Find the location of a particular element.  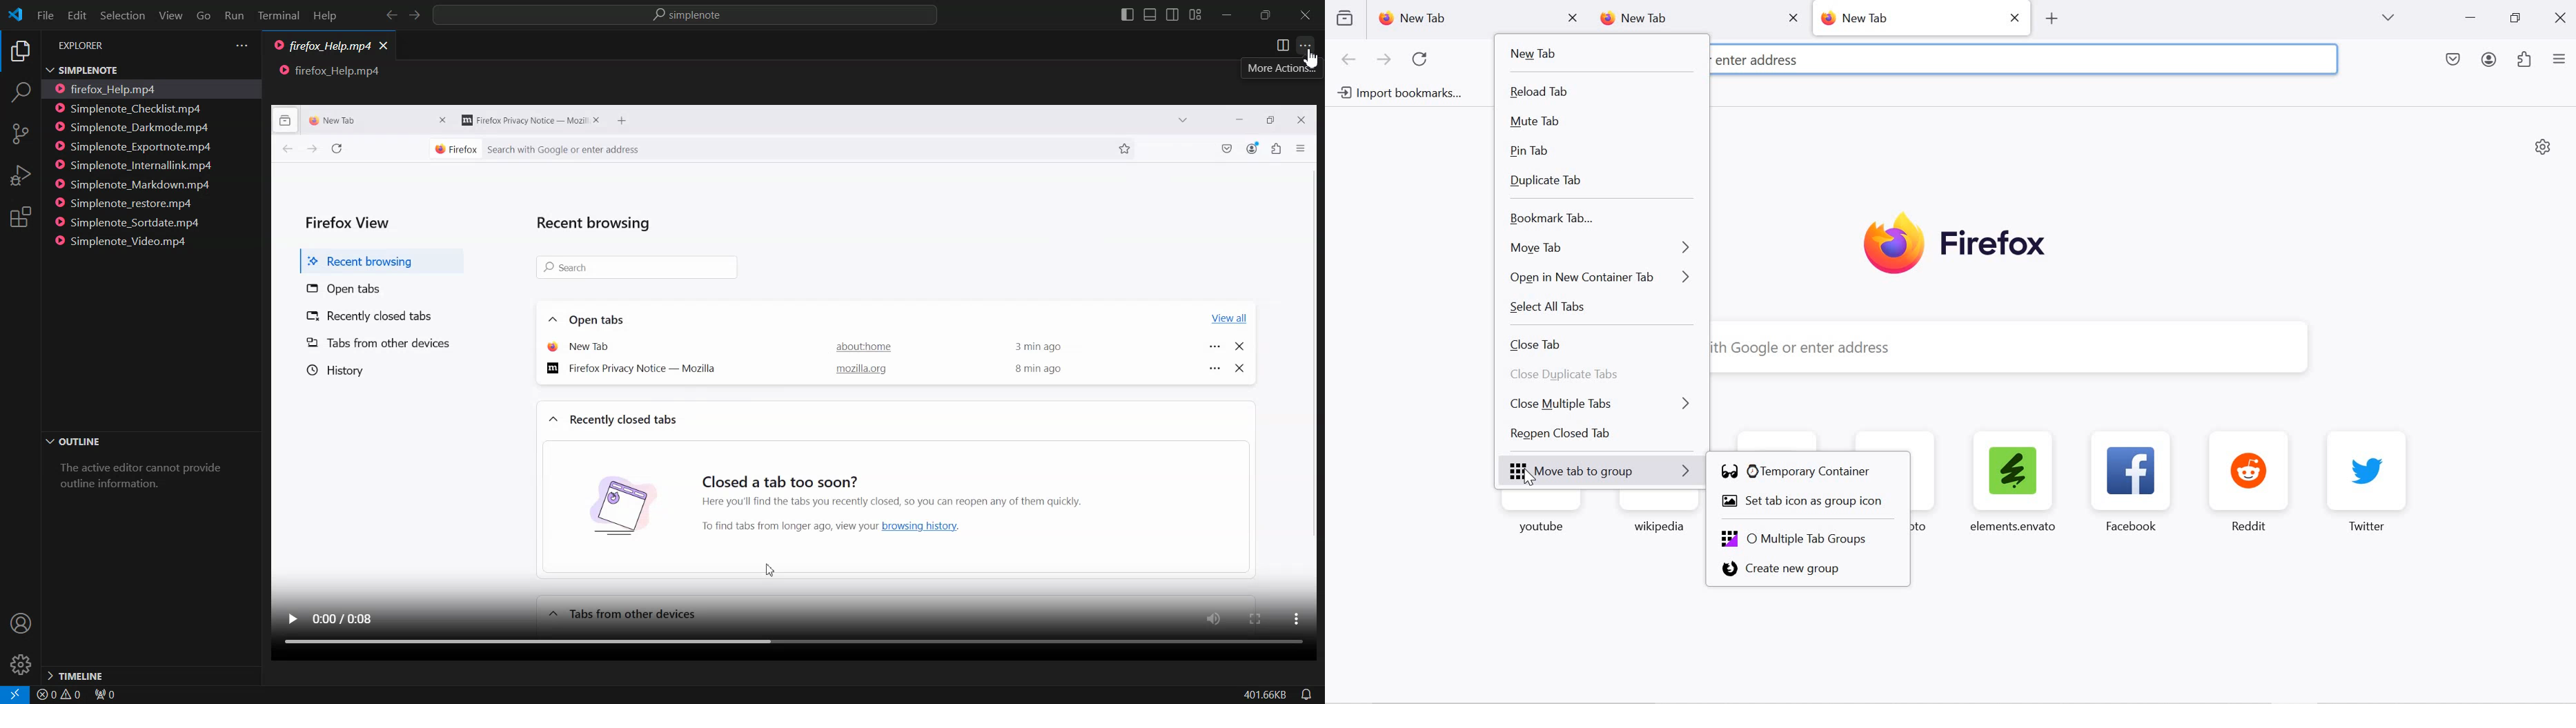

No notification is located at coordinates (1304, 694).